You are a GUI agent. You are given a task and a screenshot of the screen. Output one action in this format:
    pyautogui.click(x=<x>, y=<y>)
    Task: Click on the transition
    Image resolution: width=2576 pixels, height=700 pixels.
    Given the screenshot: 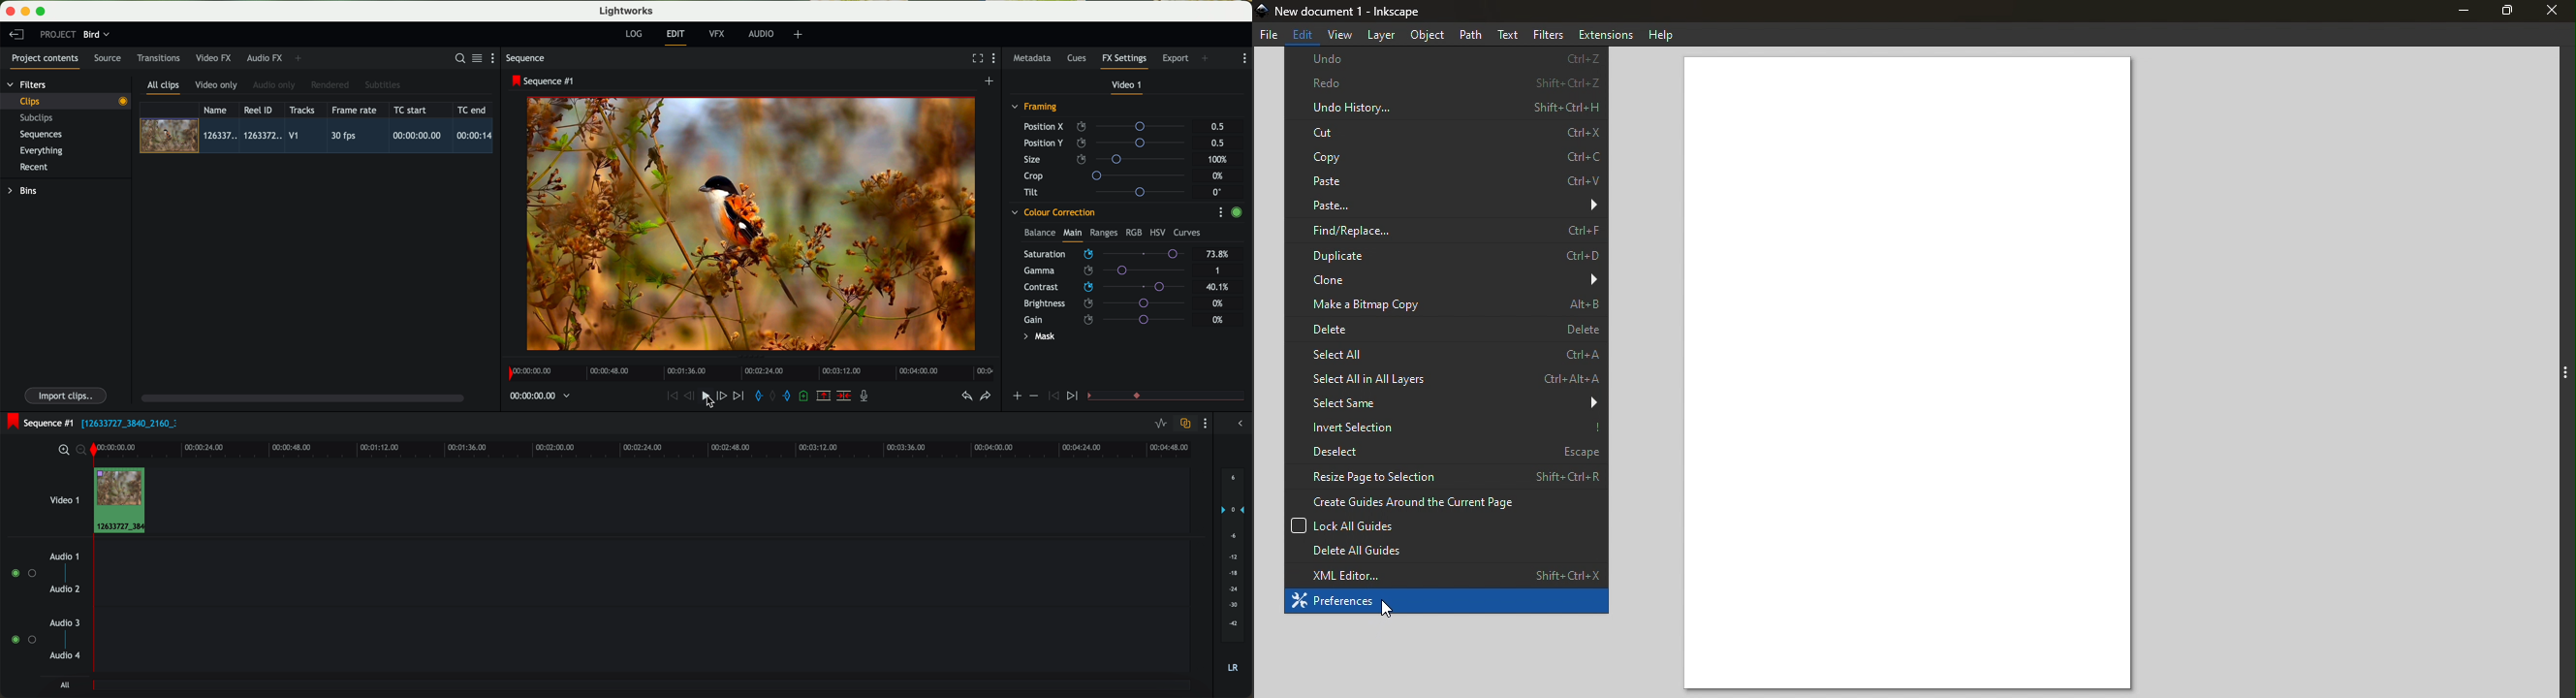 What is the action you would take?
    pyautogui.click(x=1180, y=396)
    